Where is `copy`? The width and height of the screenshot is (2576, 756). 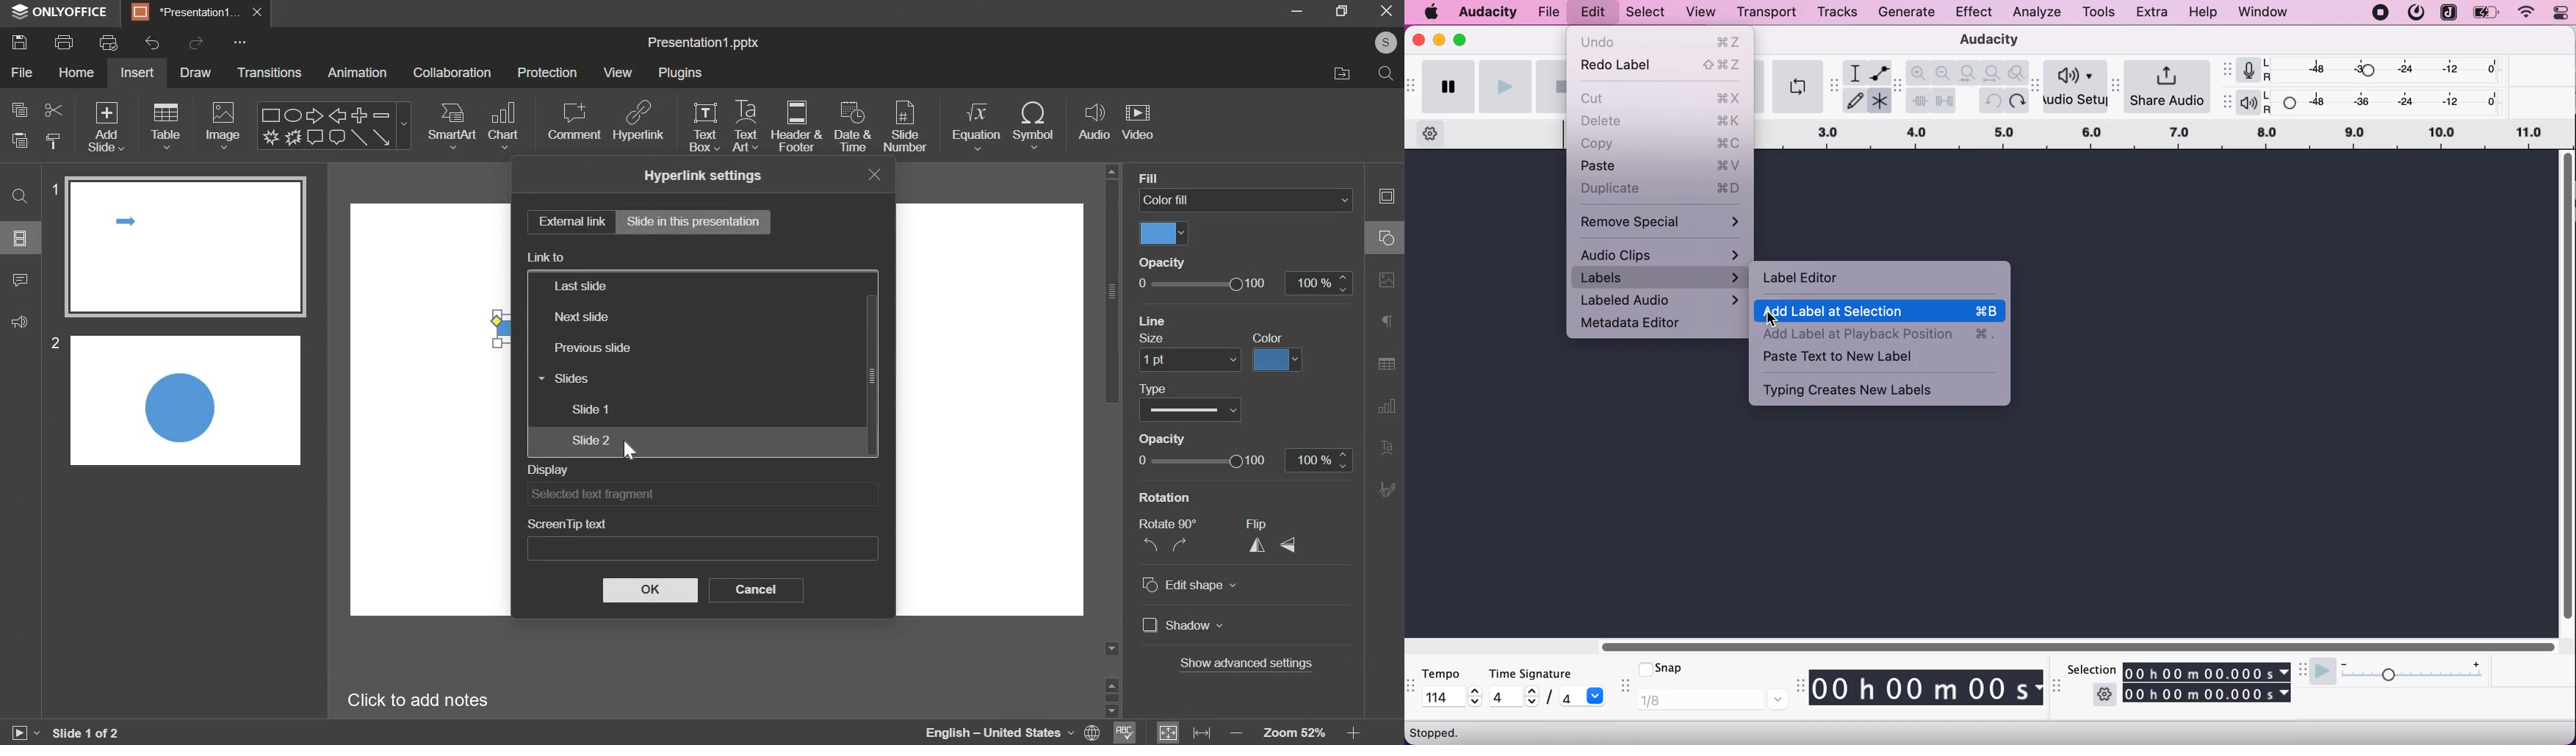 copy is located at coordinates (19, 109).